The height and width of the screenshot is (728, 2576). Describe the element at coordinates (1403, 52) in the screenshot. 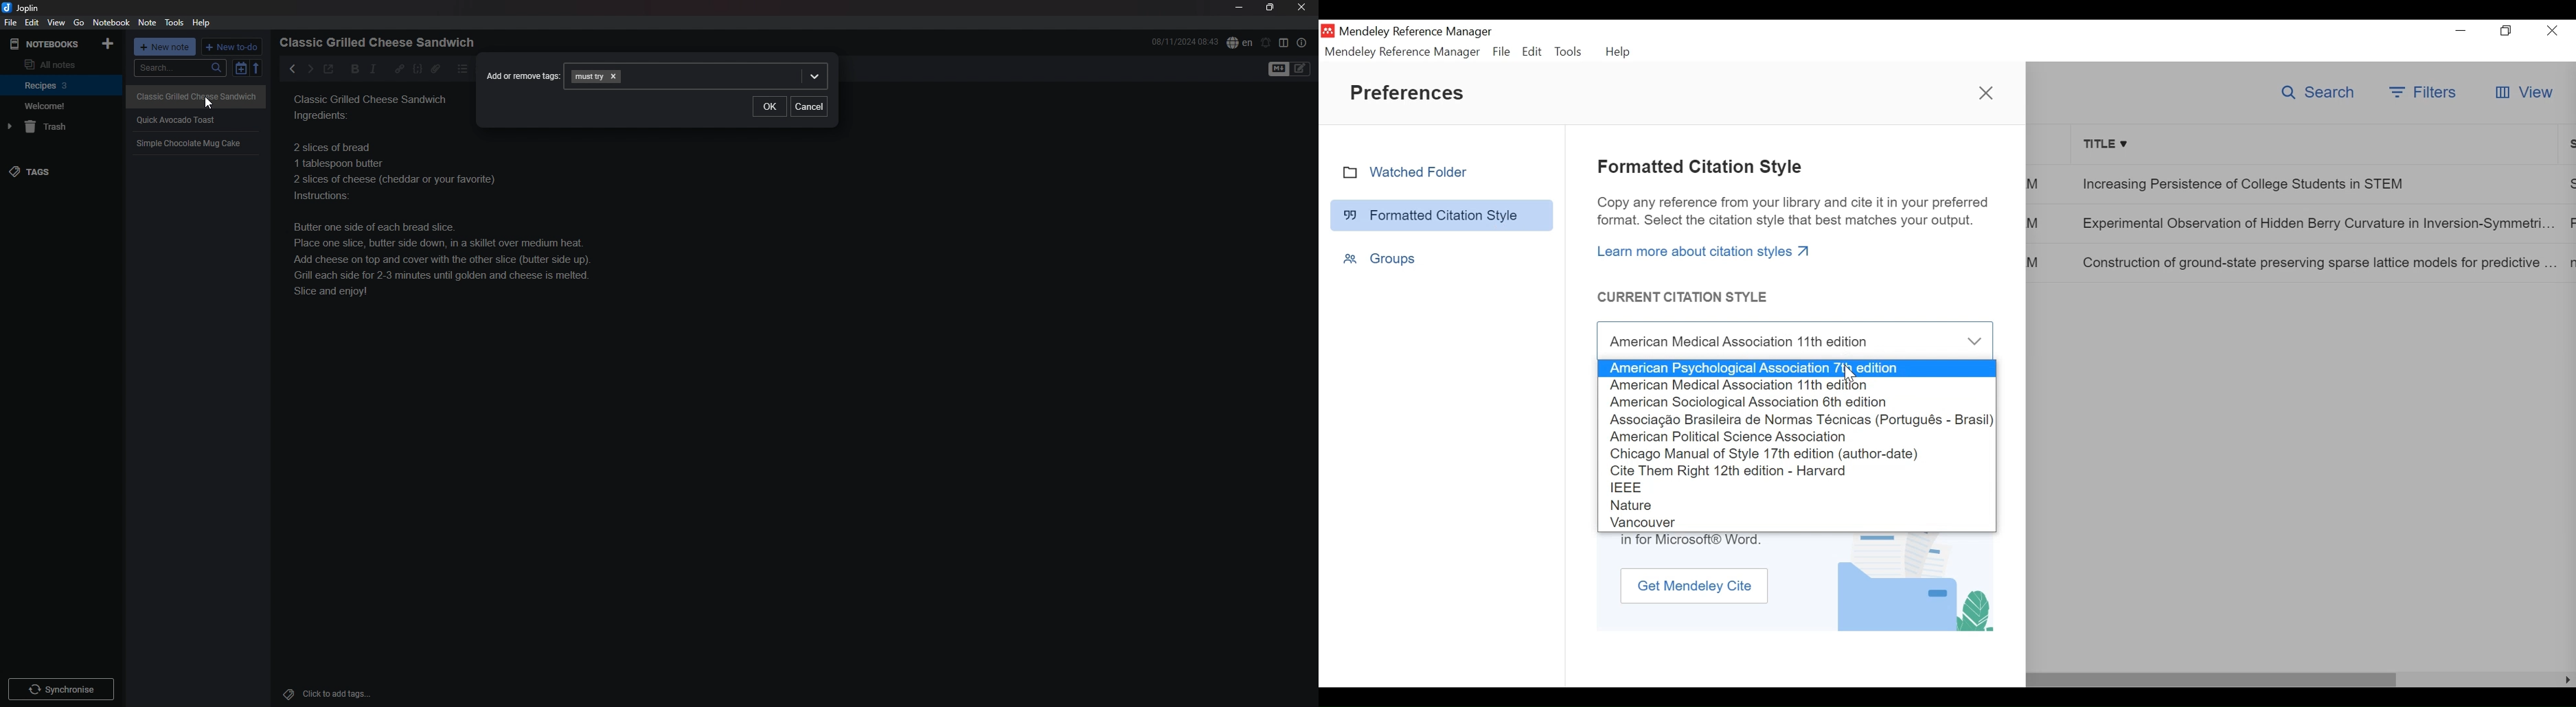

I see `Mendeley Reference Manager` at that location.